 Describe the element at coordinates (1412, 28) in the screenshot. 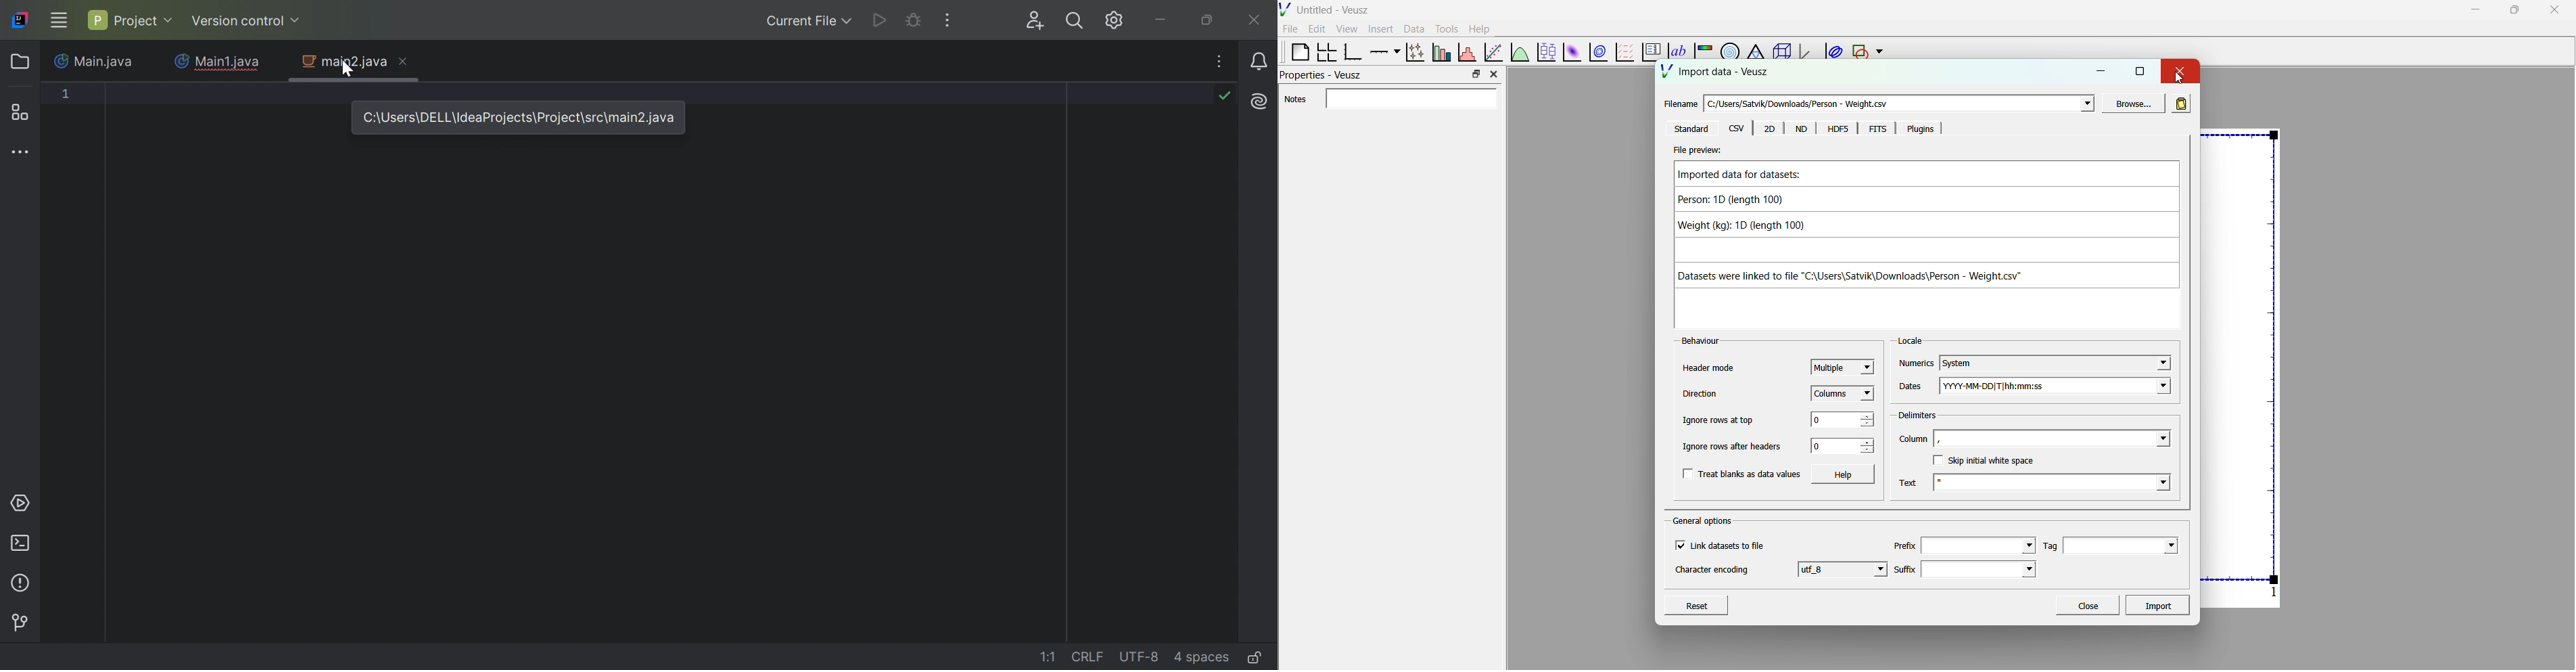

I see `data` at that location.